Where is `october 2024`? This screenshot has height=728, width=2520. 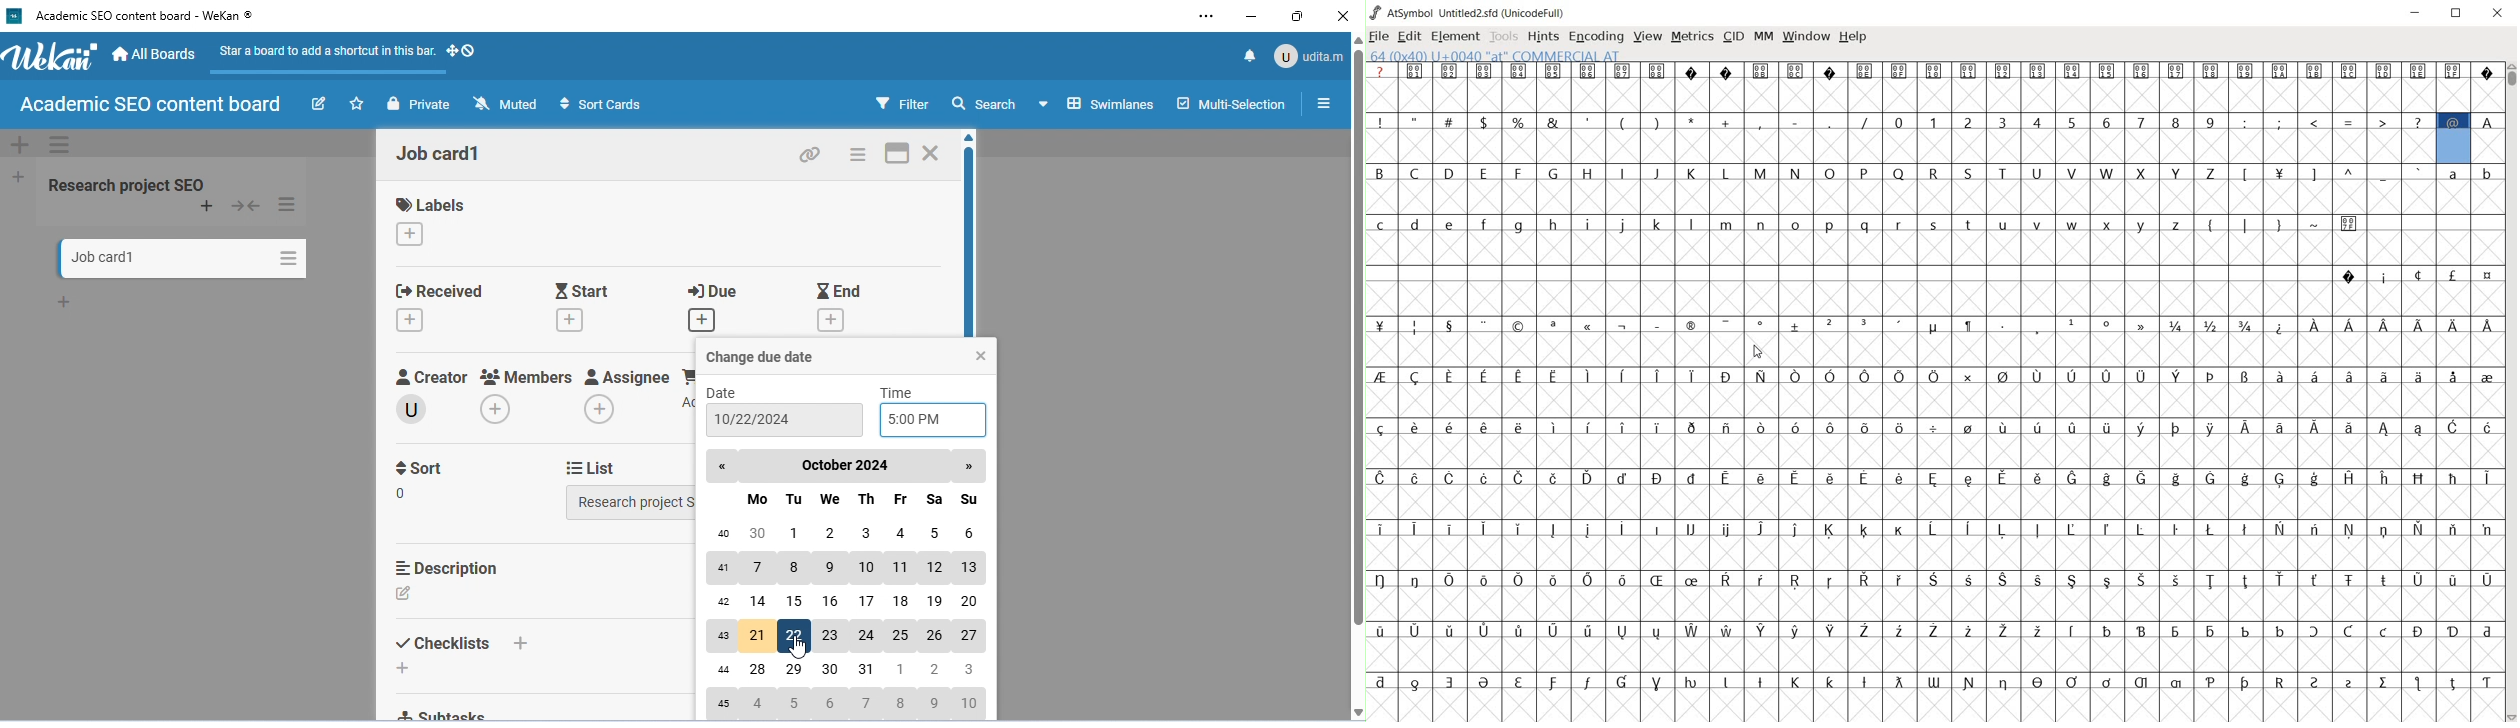 october 2024 is located at coordinates (847, 465).